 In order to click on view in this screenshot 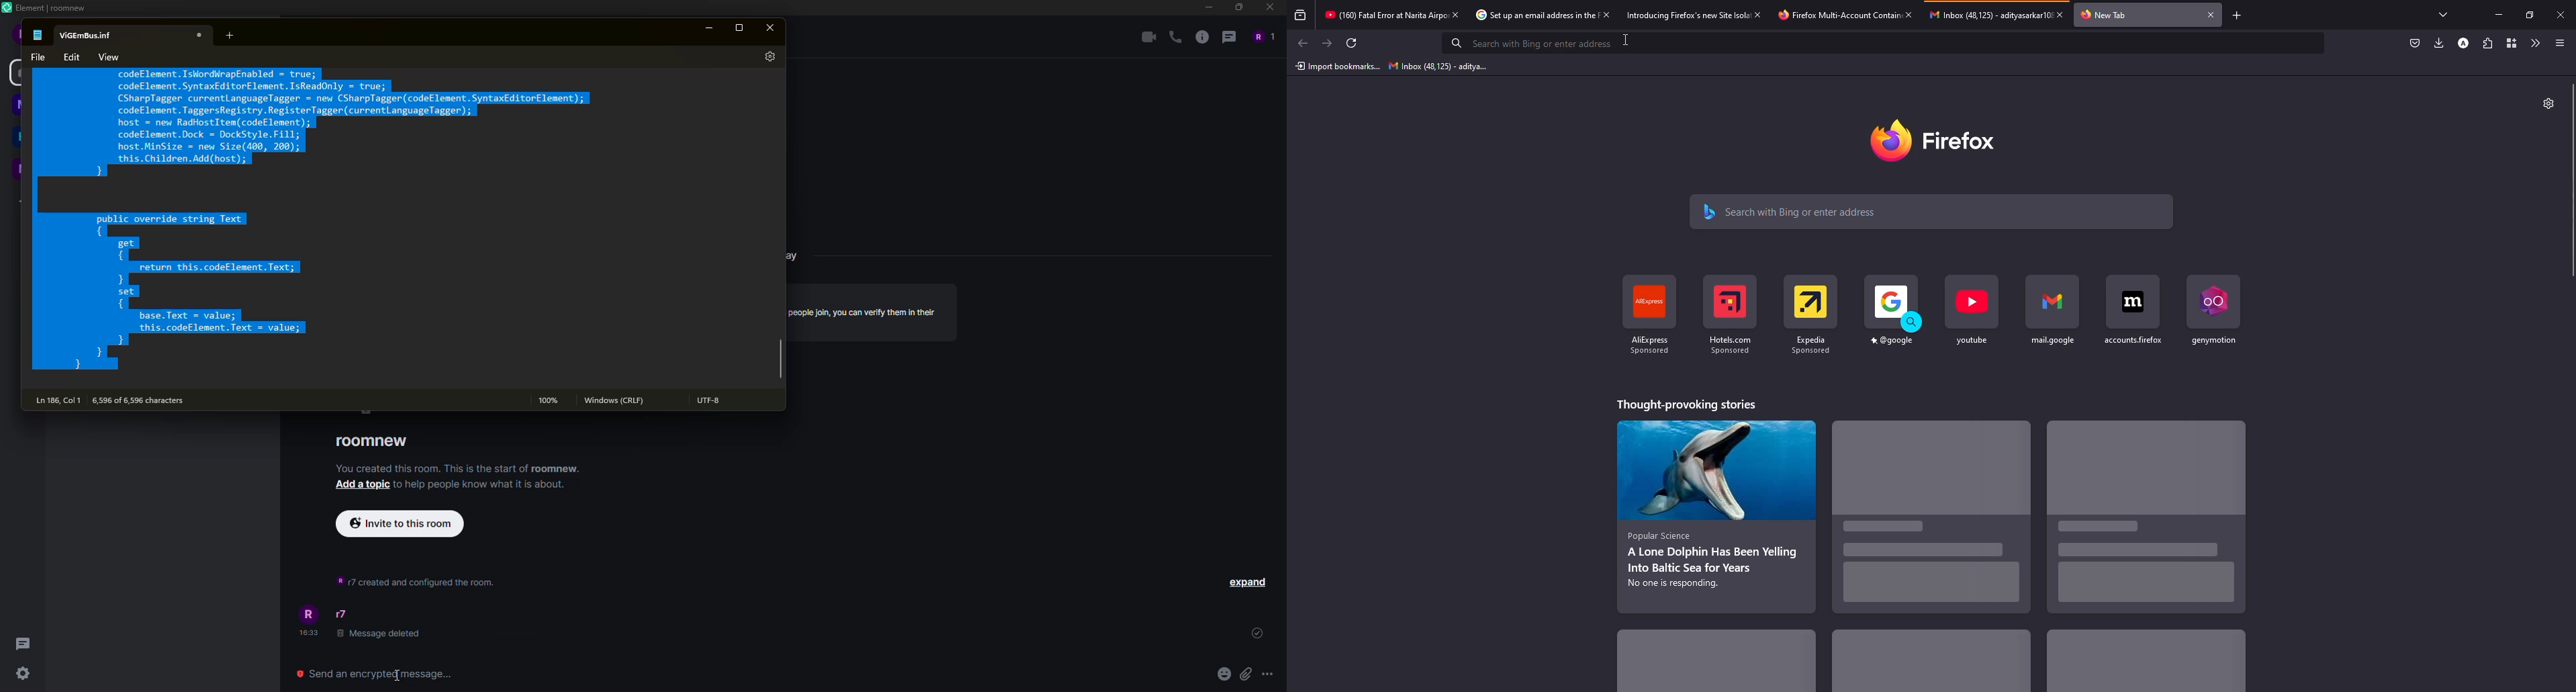, I will do `click(110, 55)`.